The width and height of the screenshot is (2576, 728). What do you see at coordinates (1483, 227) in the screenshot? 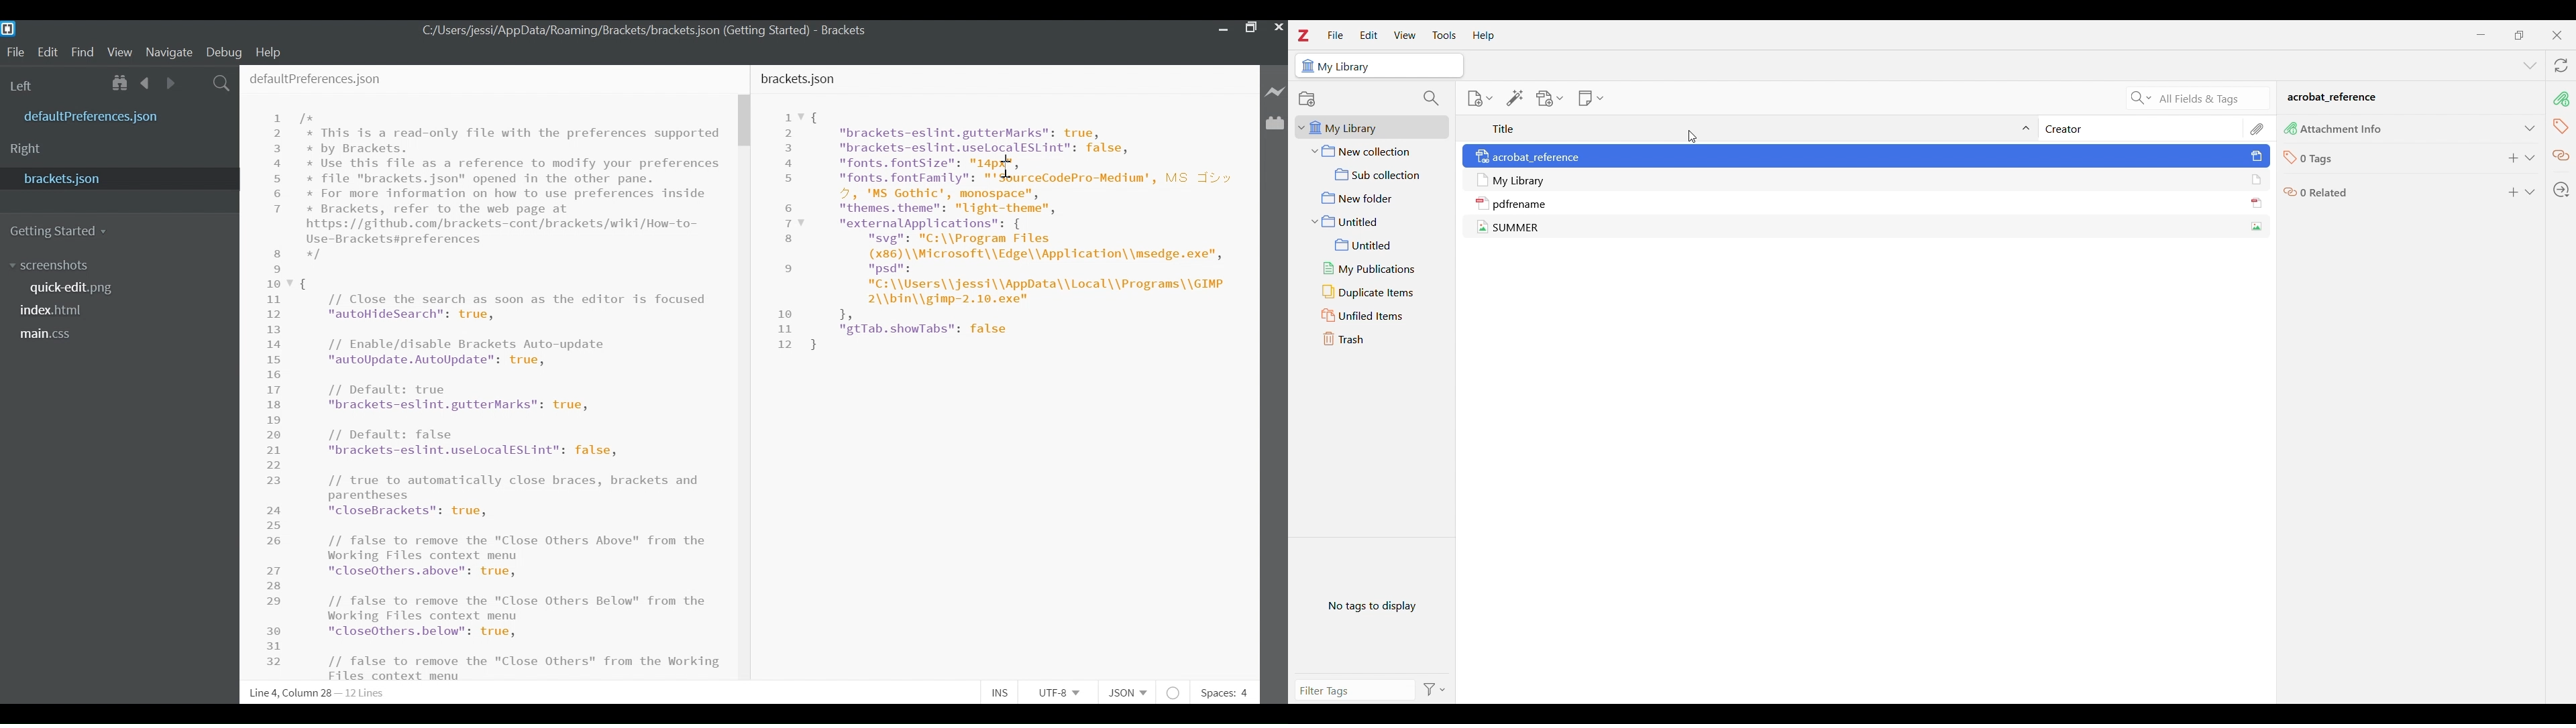
I see `icon` at bounding box center [1483, 227].